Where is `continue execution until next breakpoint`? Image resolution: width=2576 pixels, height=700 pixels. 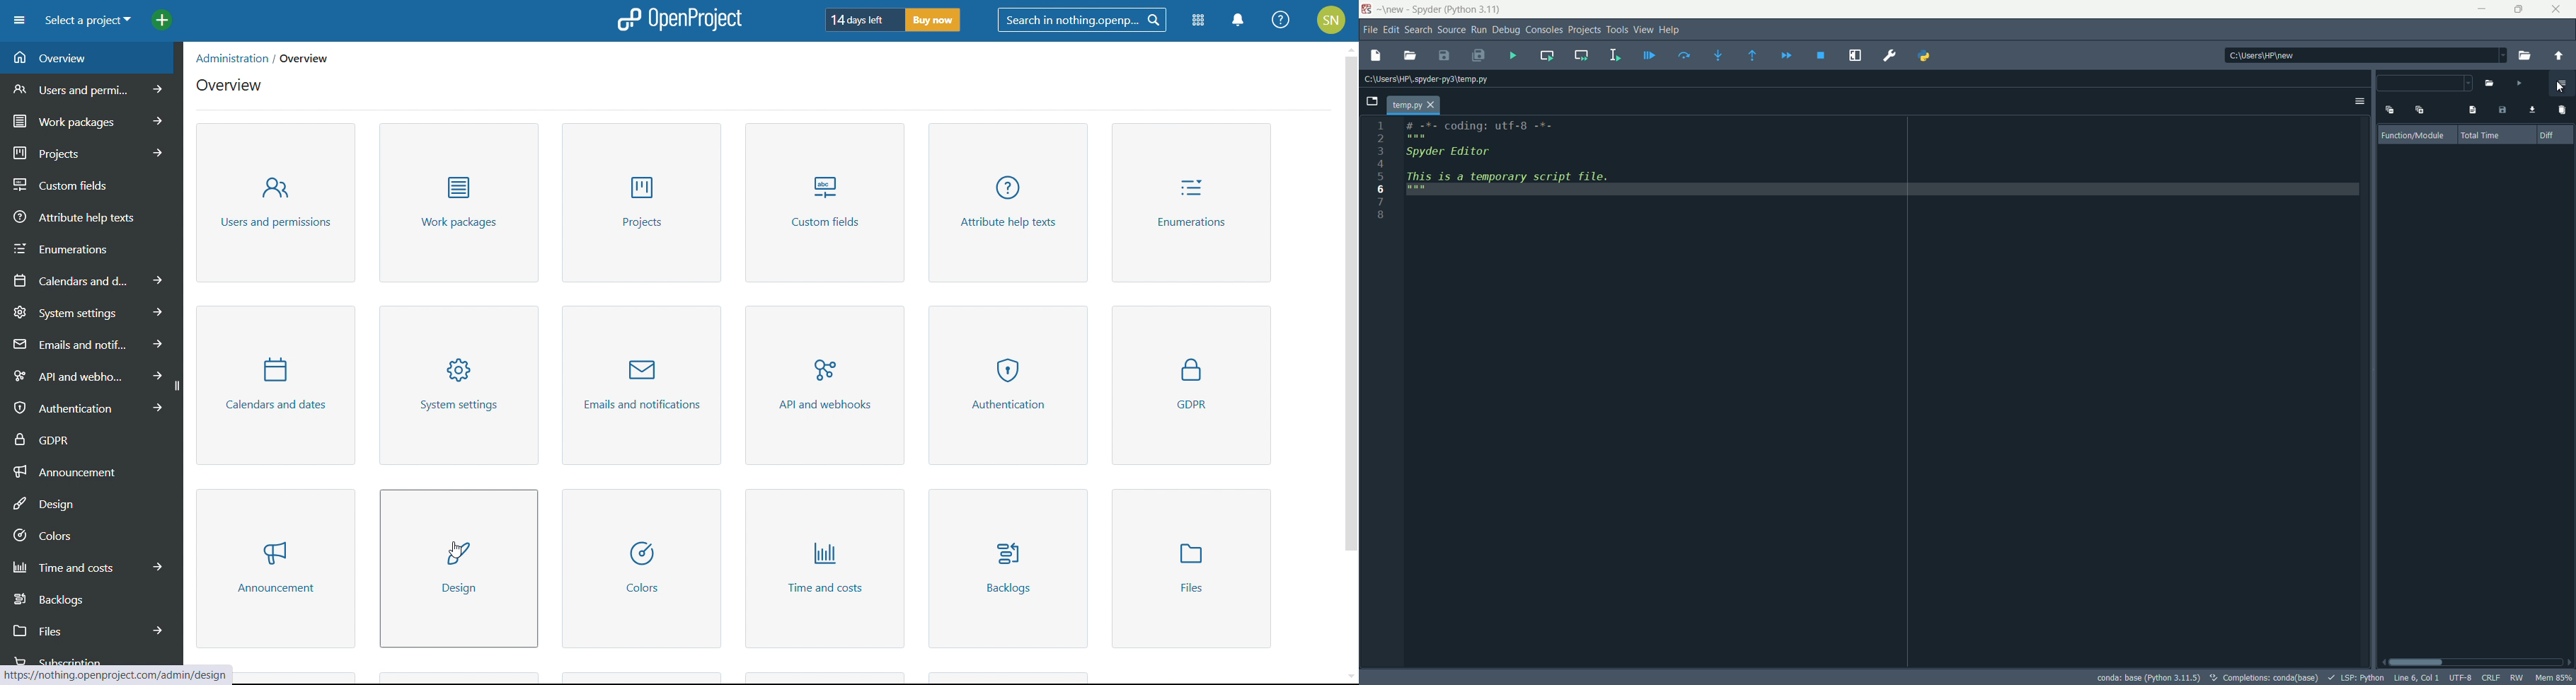
continue execution until next breakpoint is located at coordinates (1787, 56).